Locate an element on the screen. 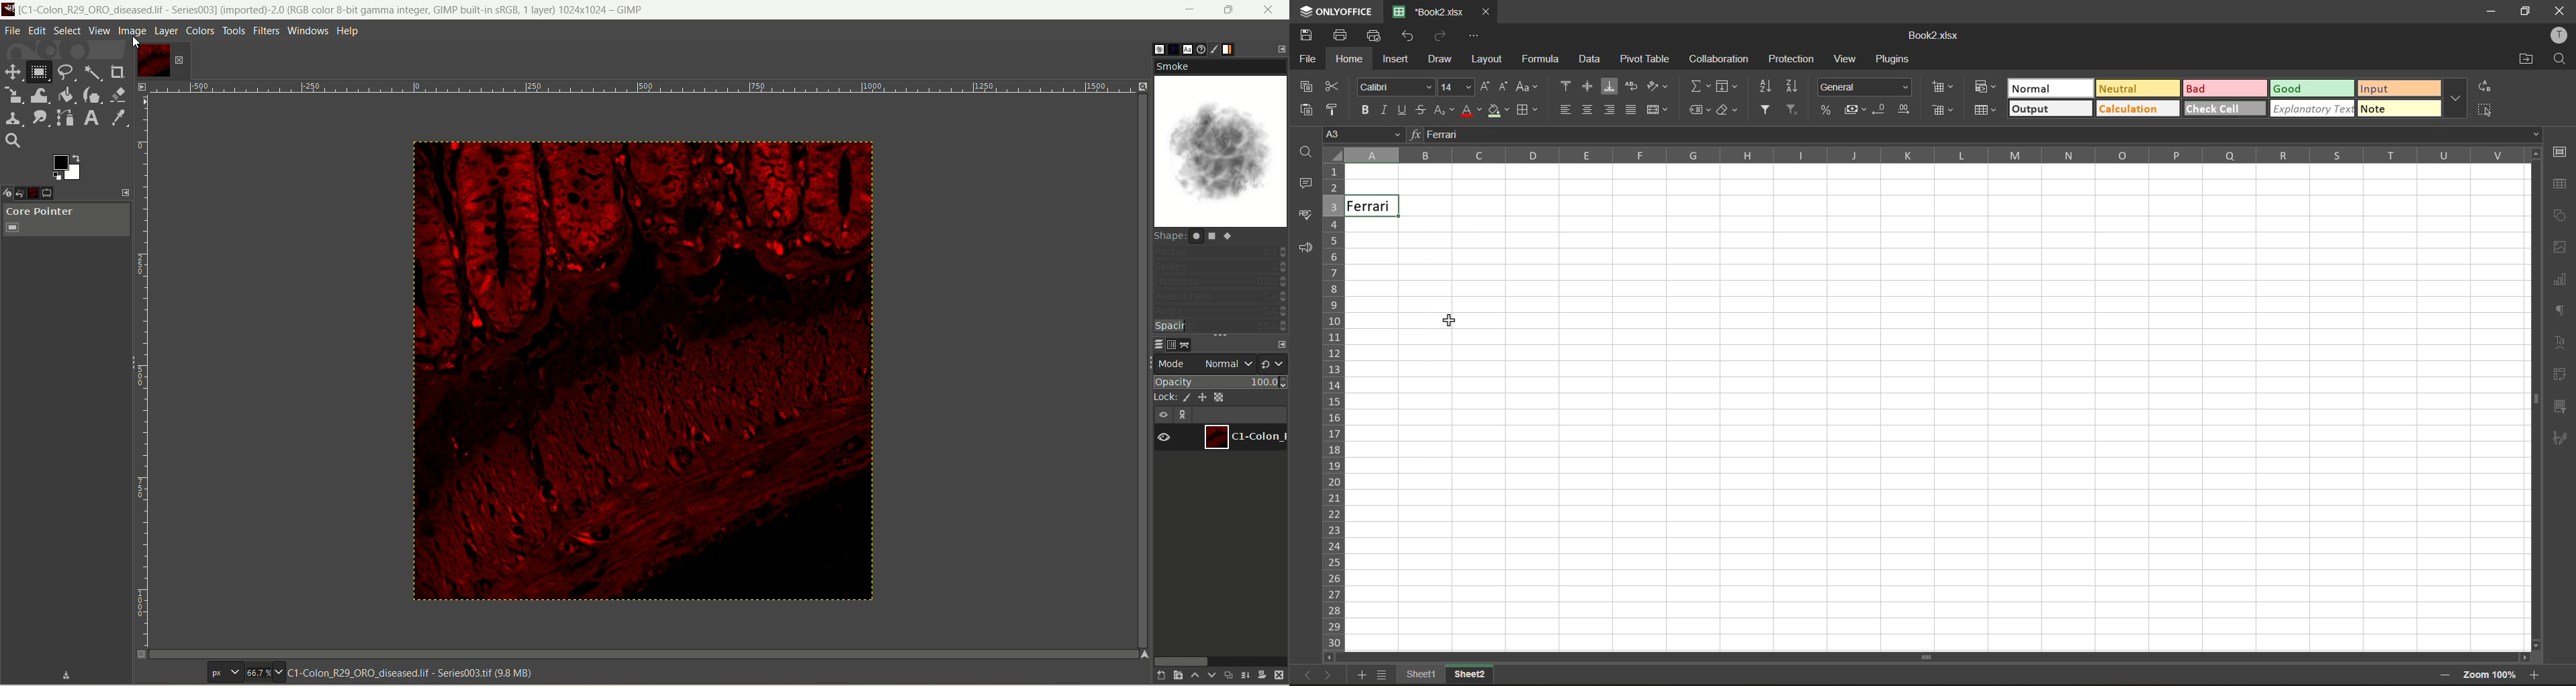 This screenshot has height=700, width=2576. calculation is located at coordinates (2134, 109).